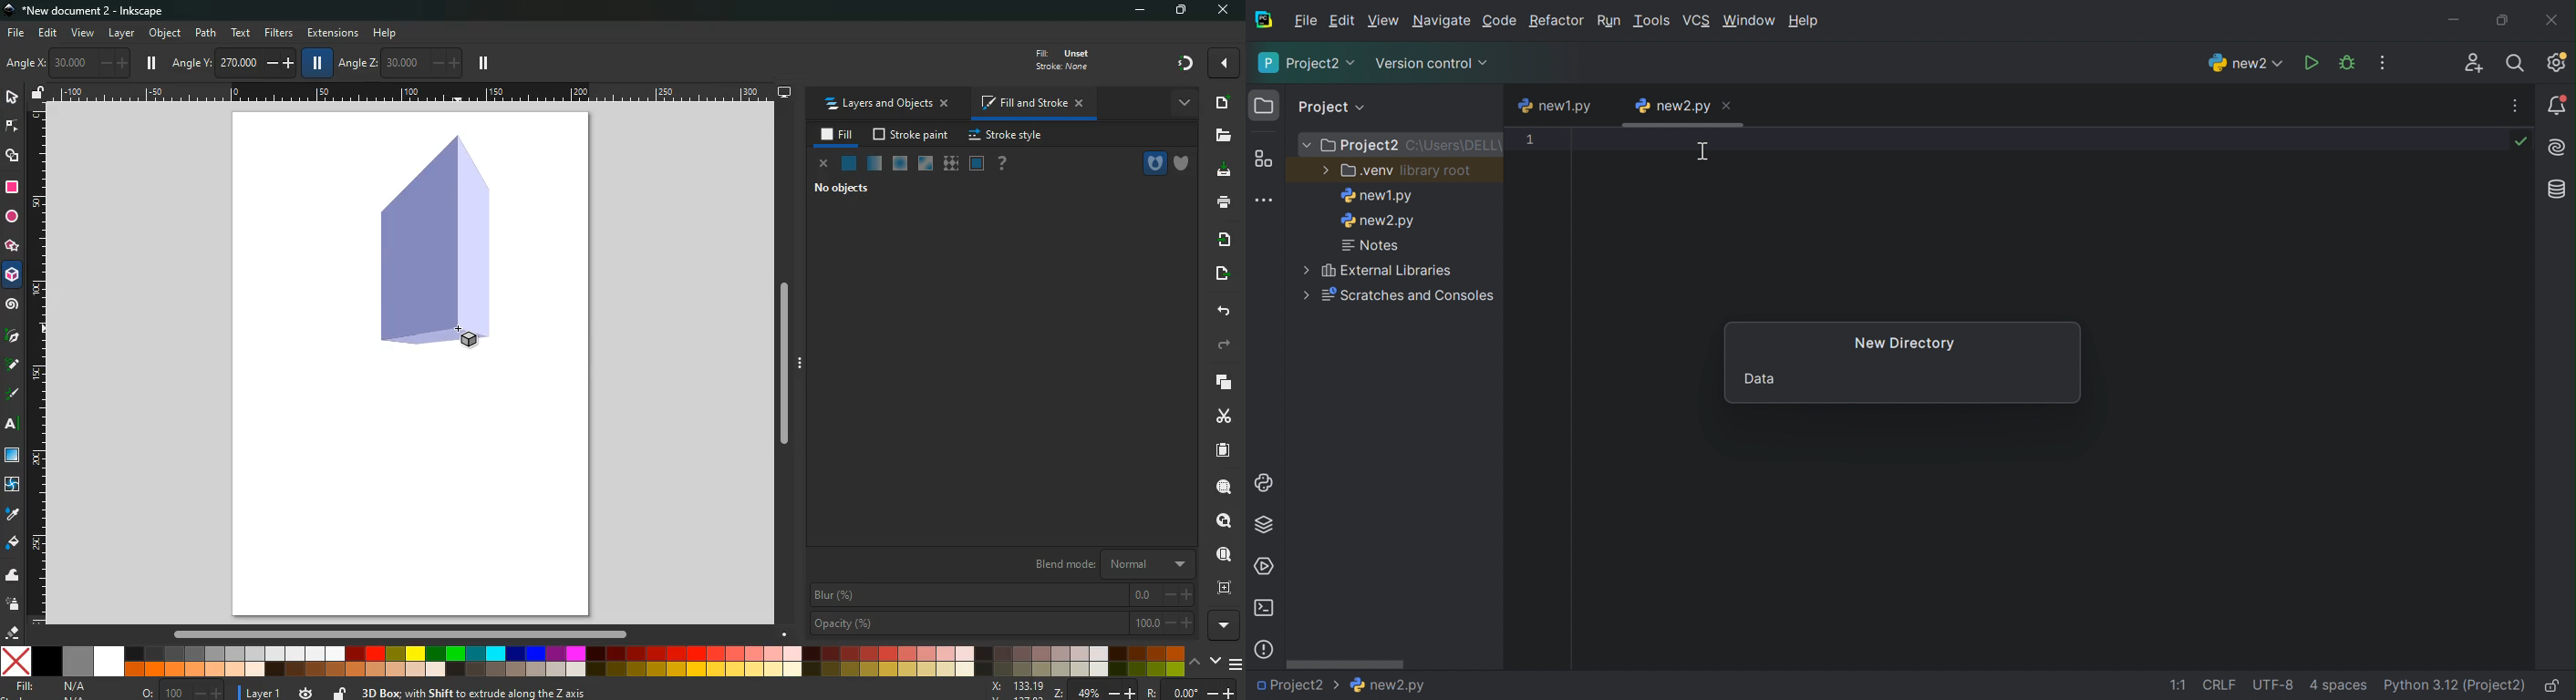 The width and height of the screenshot is (2576, 700). What do you see at coordinates (1144, 11) in the screenshot?
I see `minimize` at bounding box center [1144, 11].